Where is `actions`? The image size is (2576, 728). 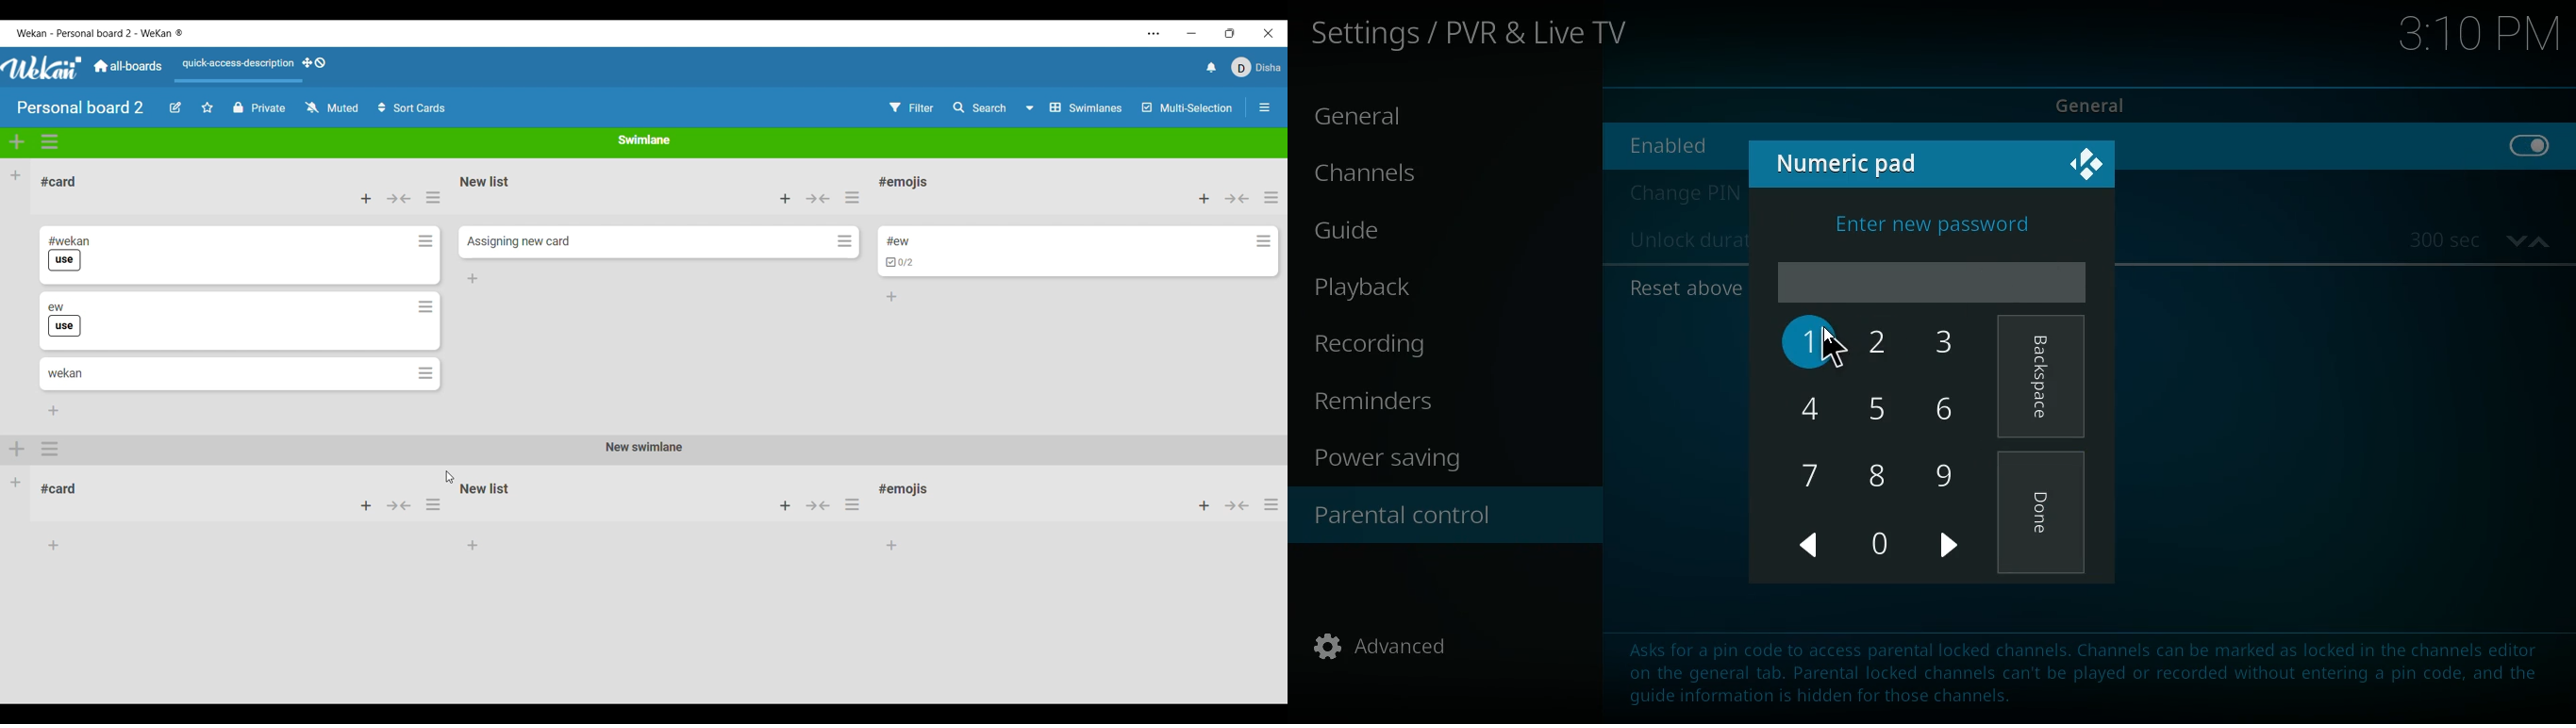
actions is located at coordinates (434, 198).